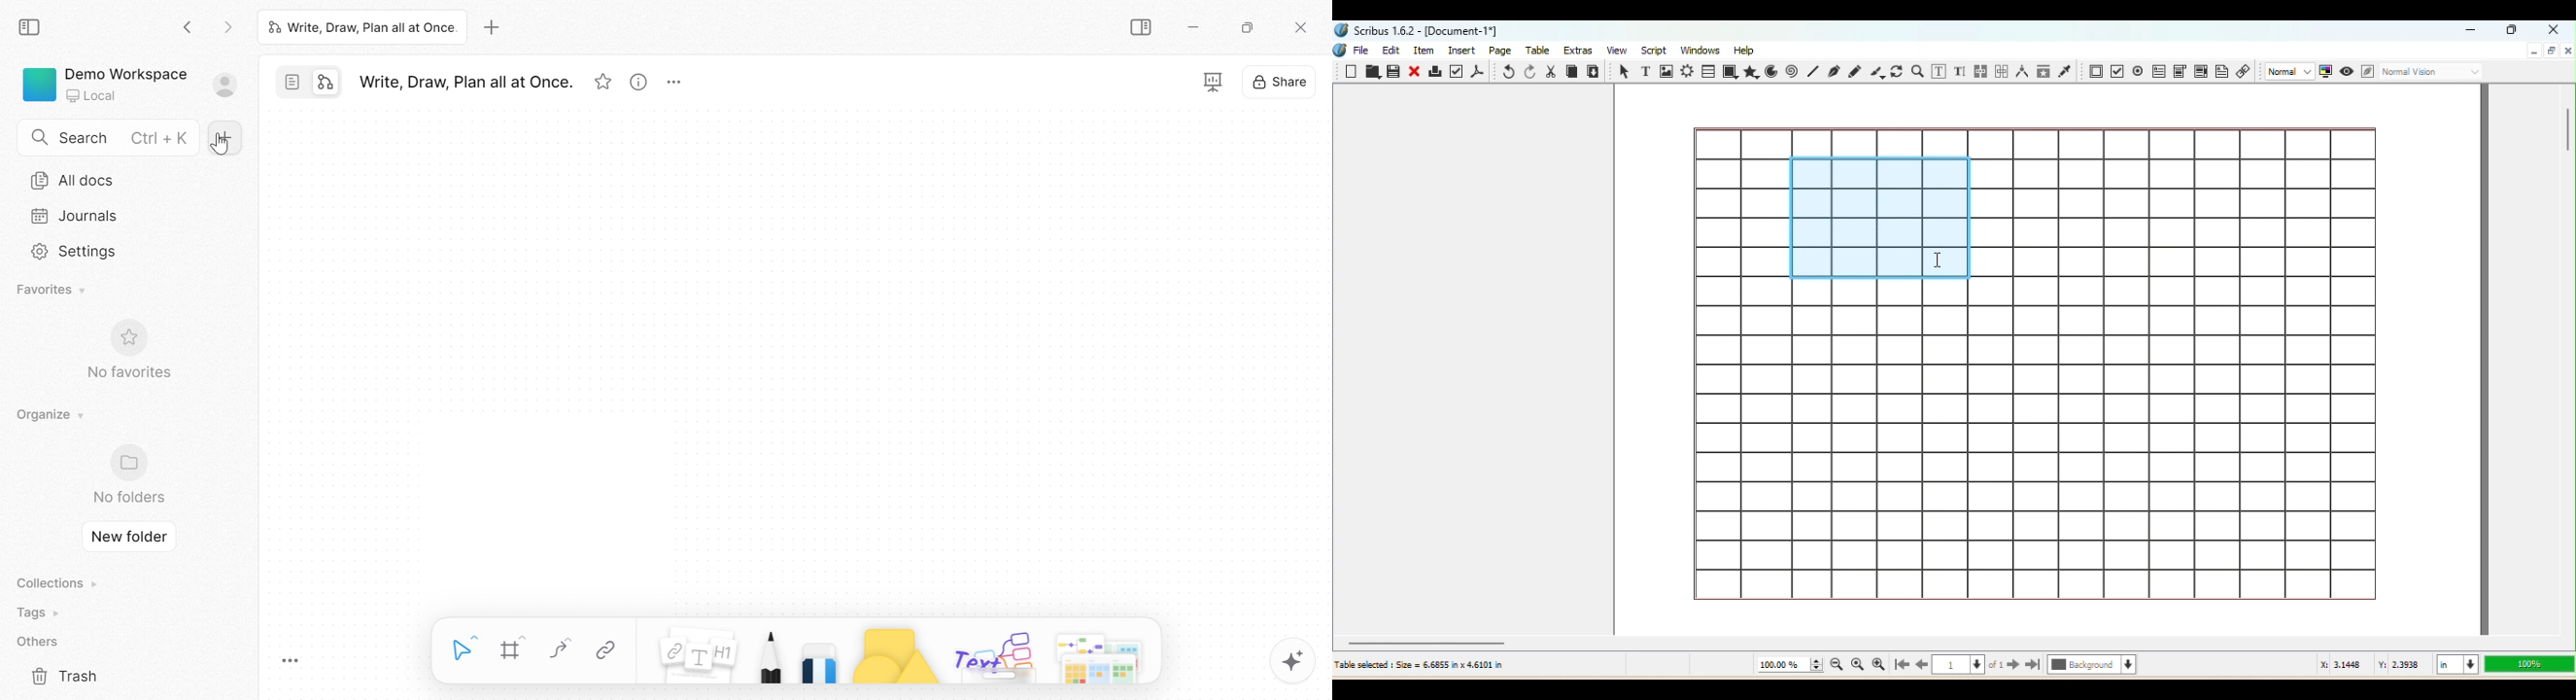 The width and height of the screenshot is (2576, 700). What do you see at coordinates (1789, 665) in the screenshot?
I see `Current zoom level` at bounding box center [1789, 665].